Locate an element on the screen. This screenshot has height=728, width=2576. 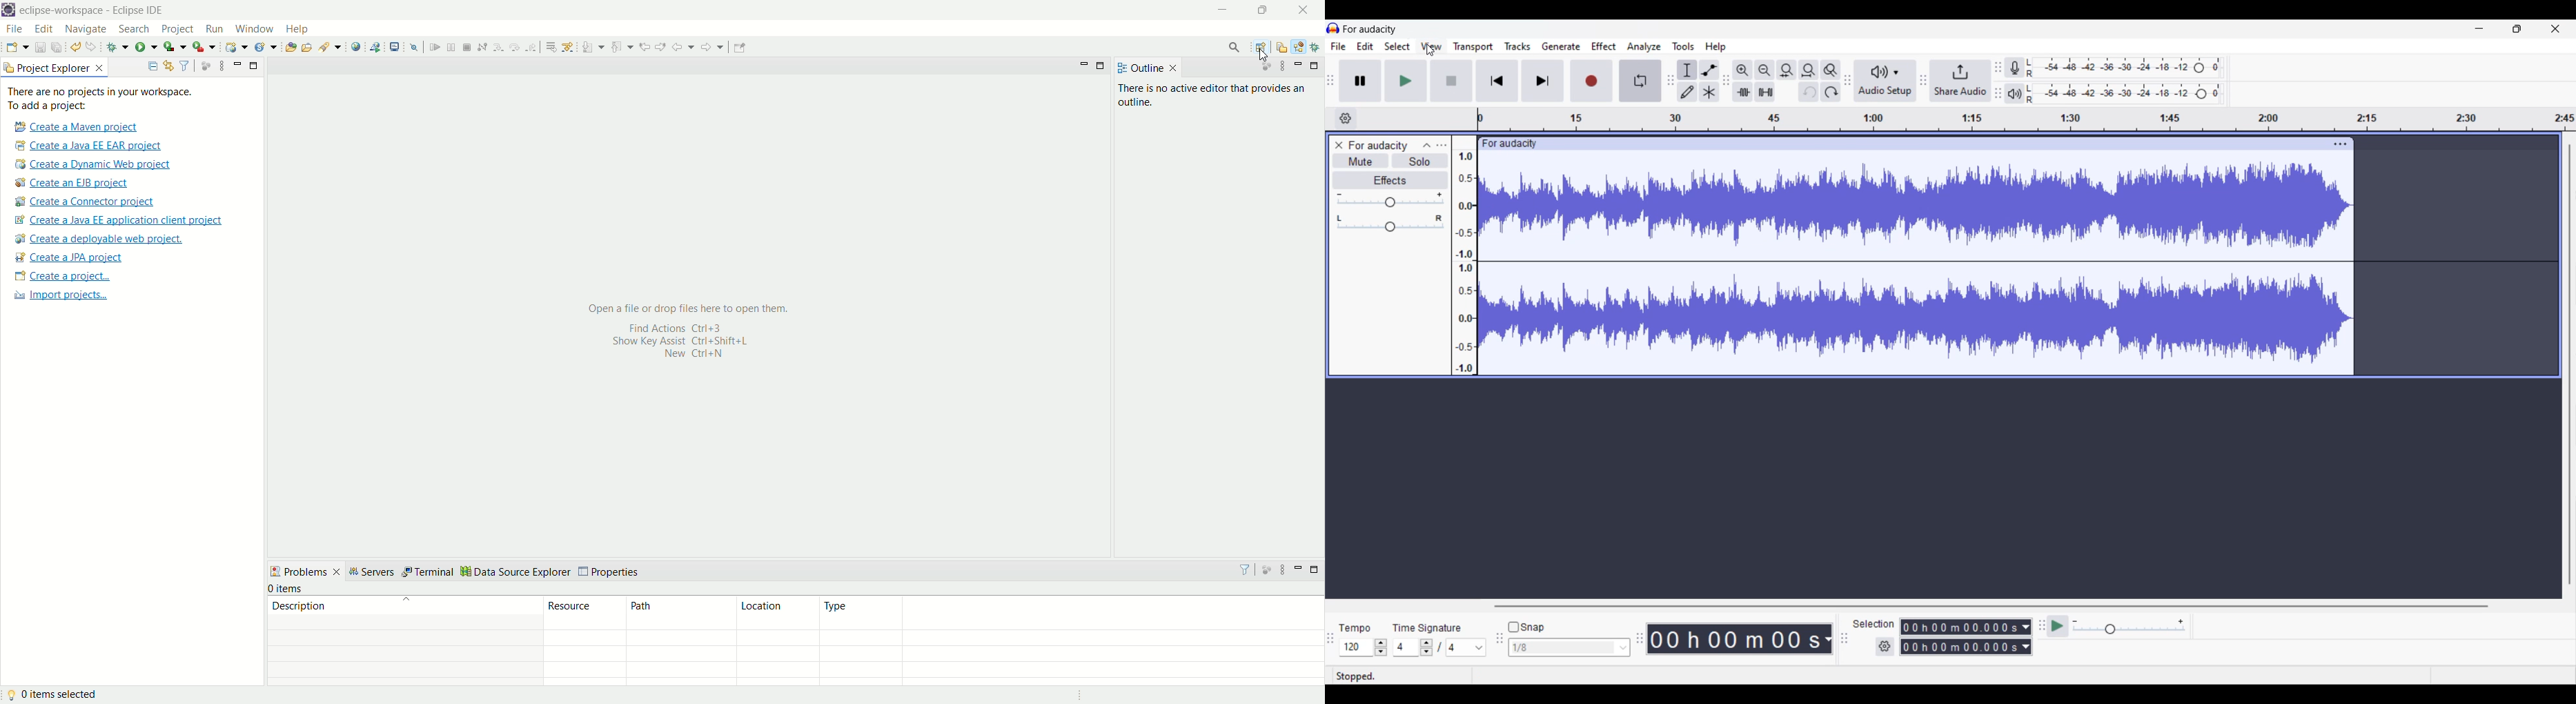
Effect is located at coordinates (1604, 47).